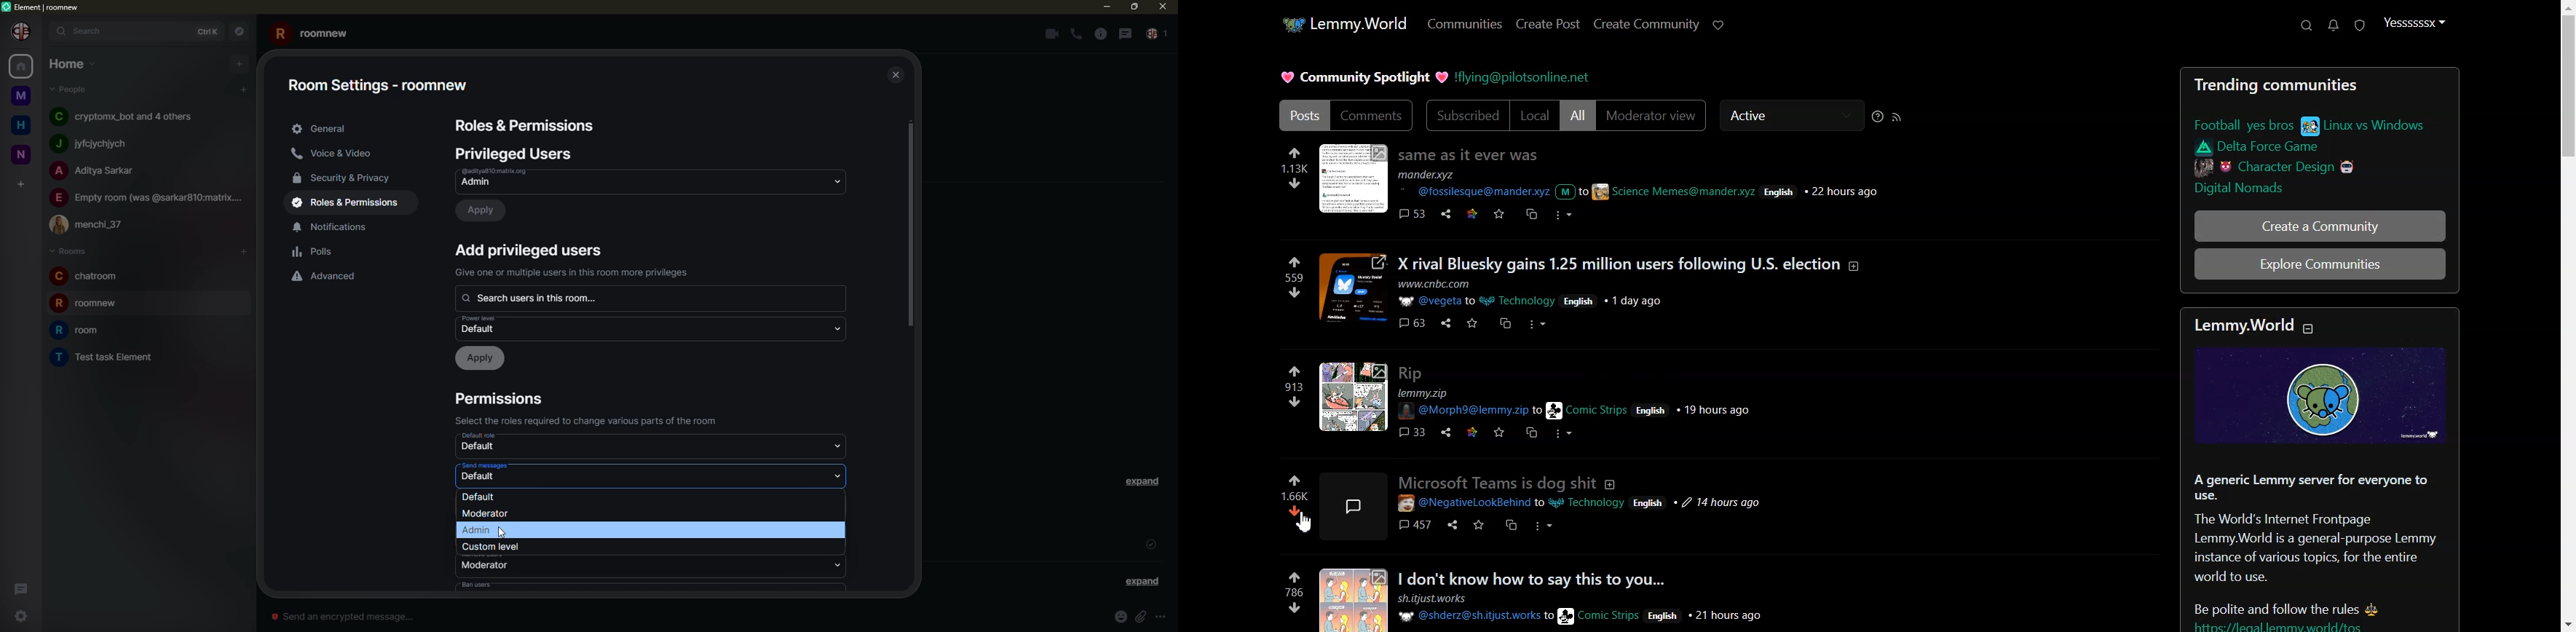  What do you see at coordinates (517, 153) in the screenshot?
I see `users` at bounding box center [517, 153].